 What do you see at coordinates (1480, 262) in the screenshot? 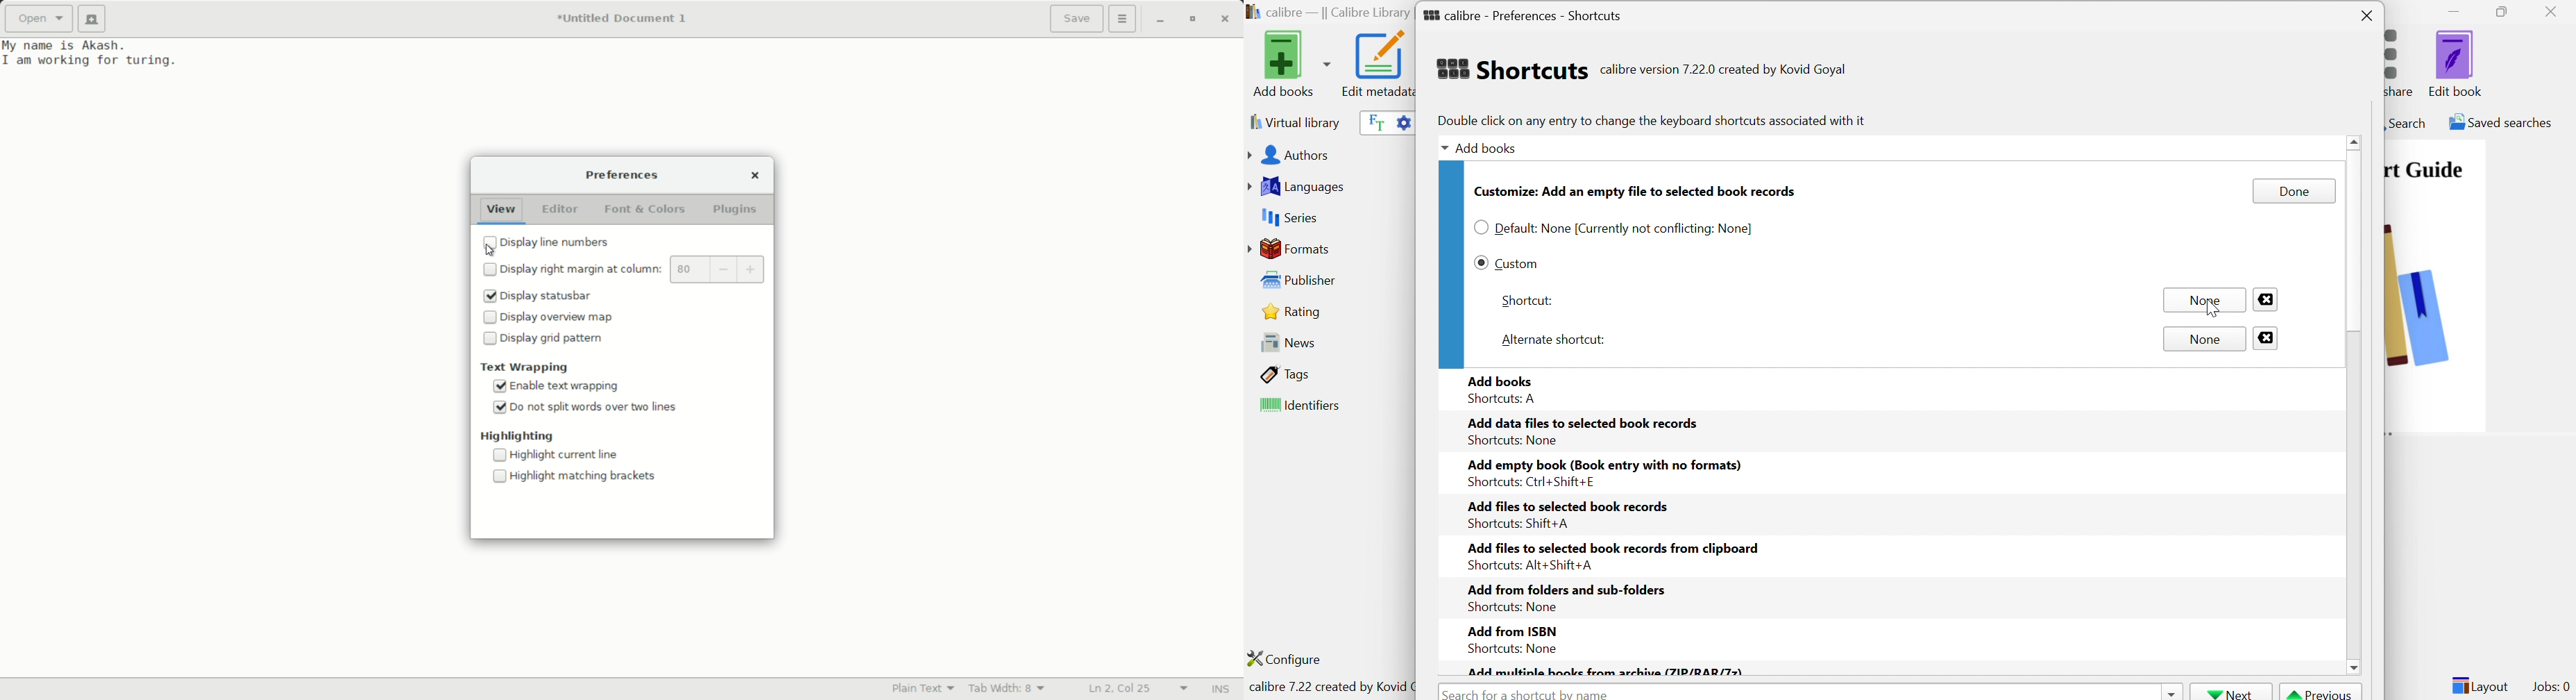
I see `Checkbox` at bounding box center [1480, 262].